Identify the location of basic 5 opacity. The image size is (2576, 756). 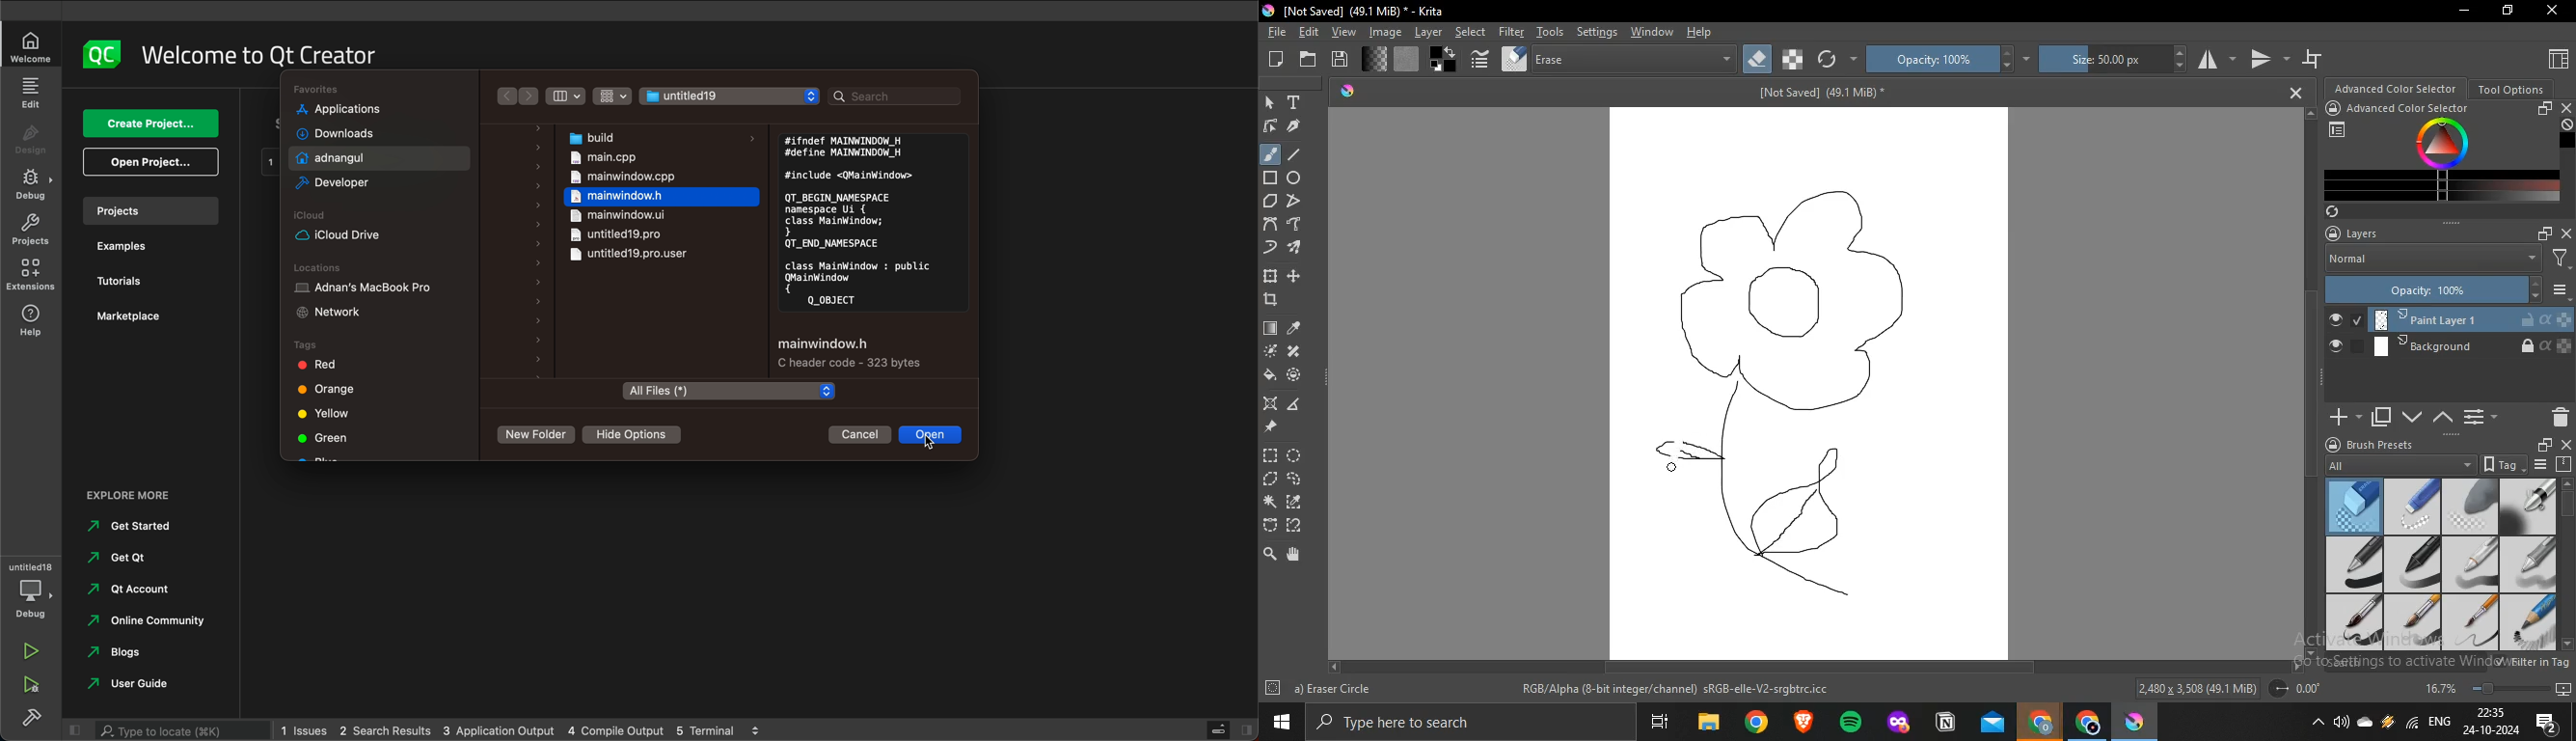
(2410, 623).